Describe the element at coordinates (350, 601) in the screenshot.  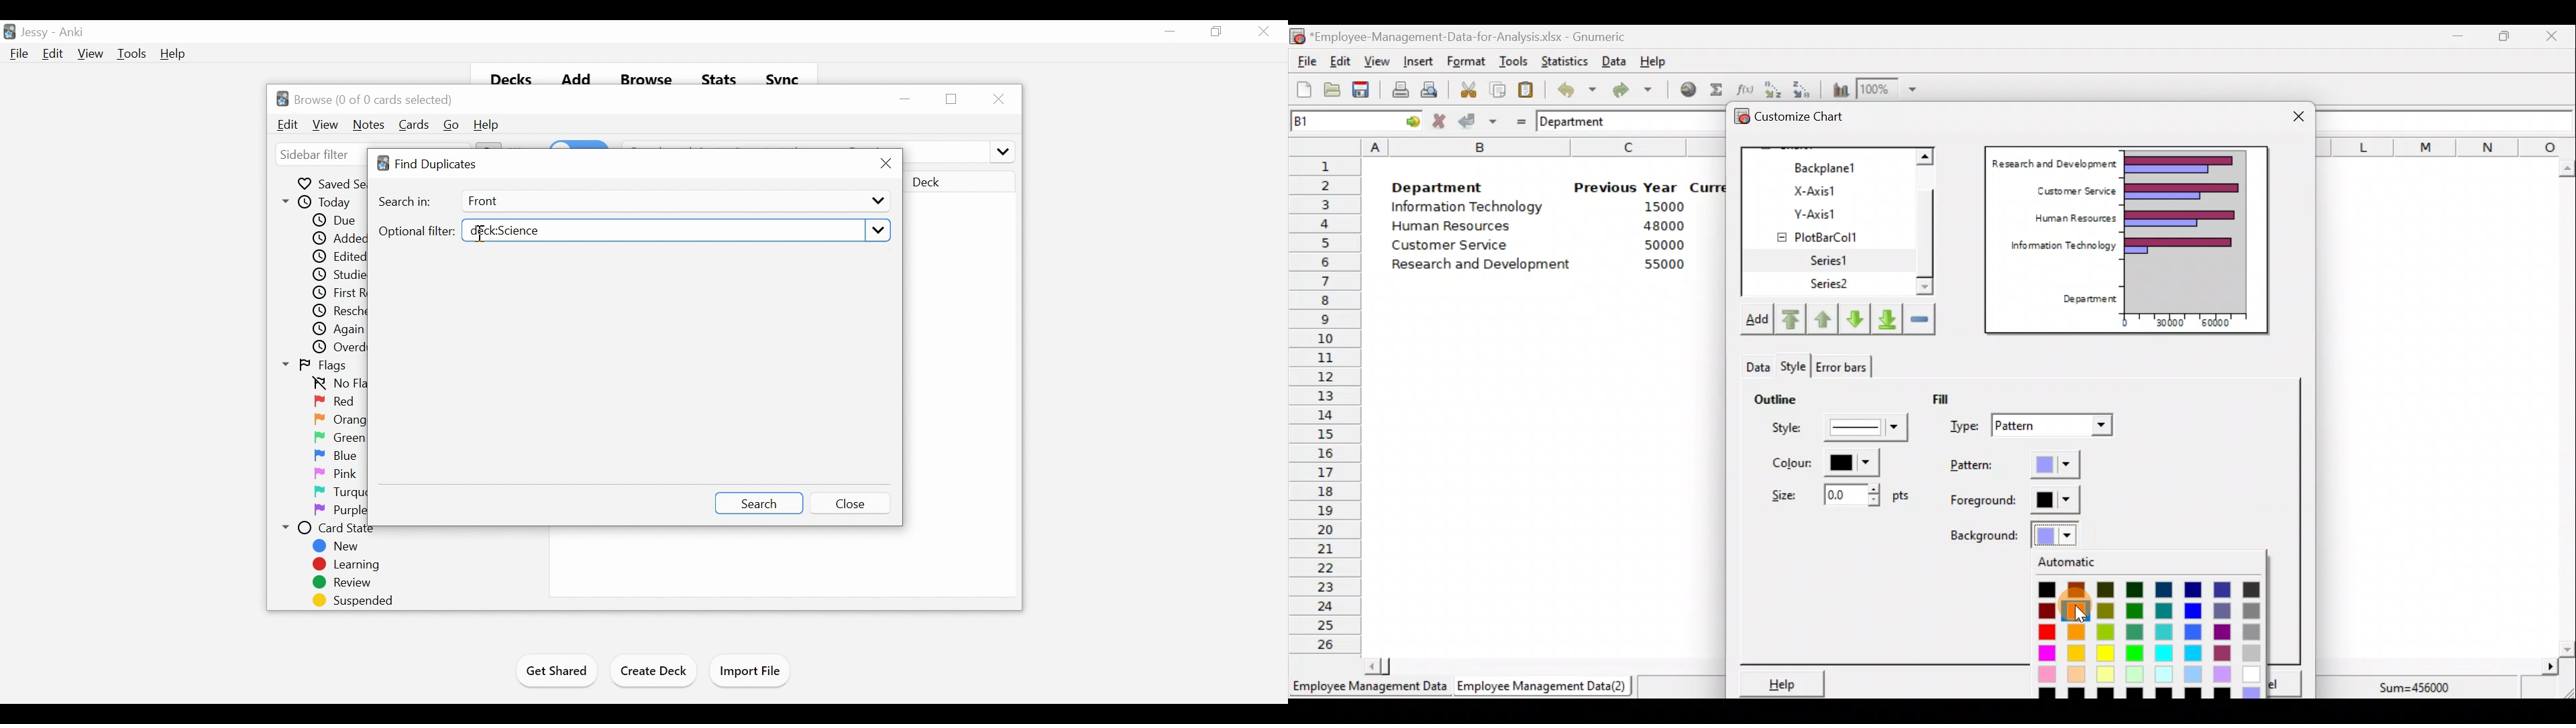
I see `Suspended` at that location.